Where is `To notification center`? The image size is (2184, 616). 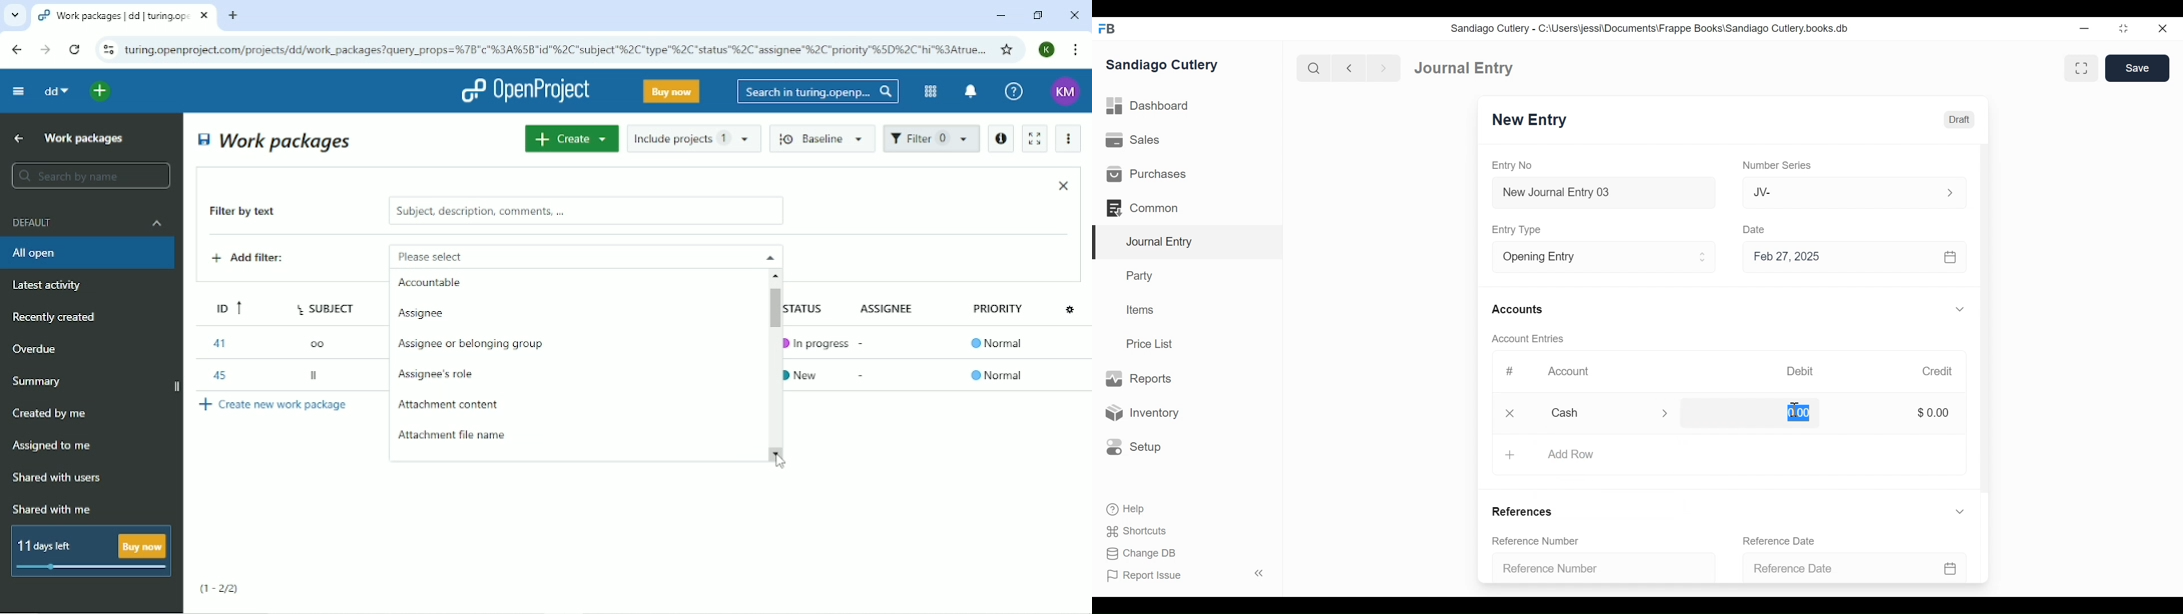
To notification center is located at coordinates (969, 93).